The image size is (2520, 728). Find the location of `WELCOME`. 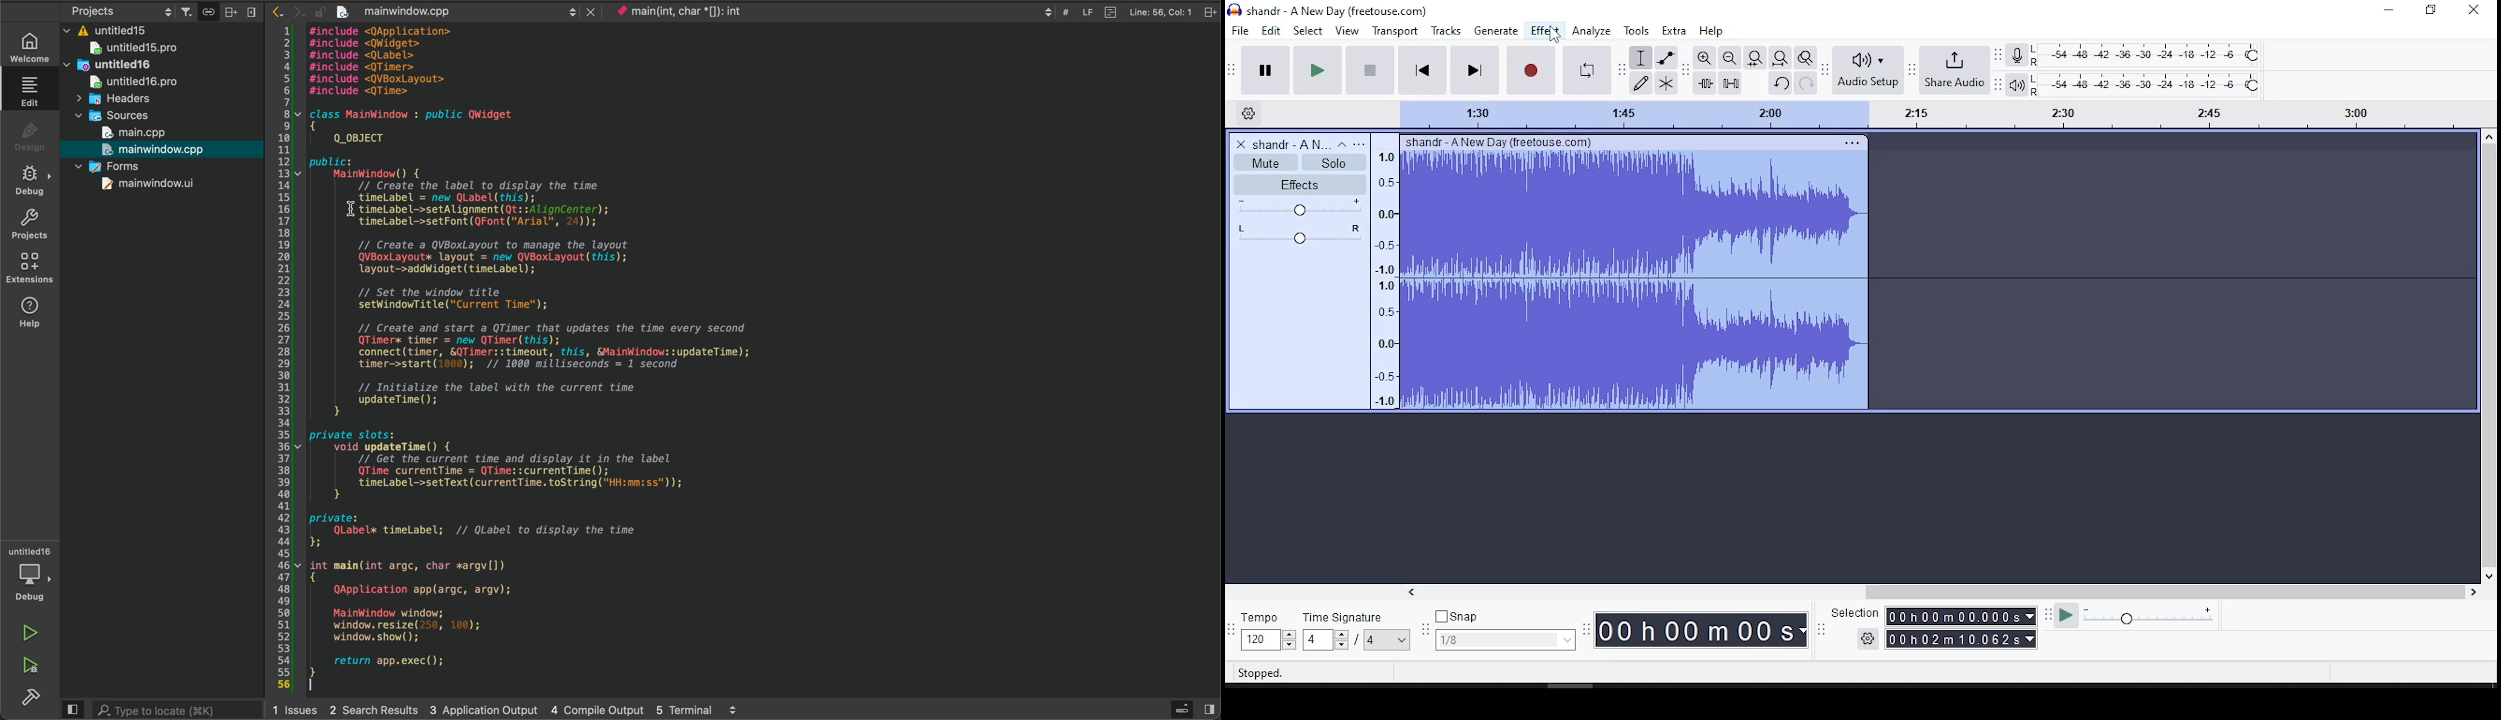

WELCOME is located at coordinates (29, 46).